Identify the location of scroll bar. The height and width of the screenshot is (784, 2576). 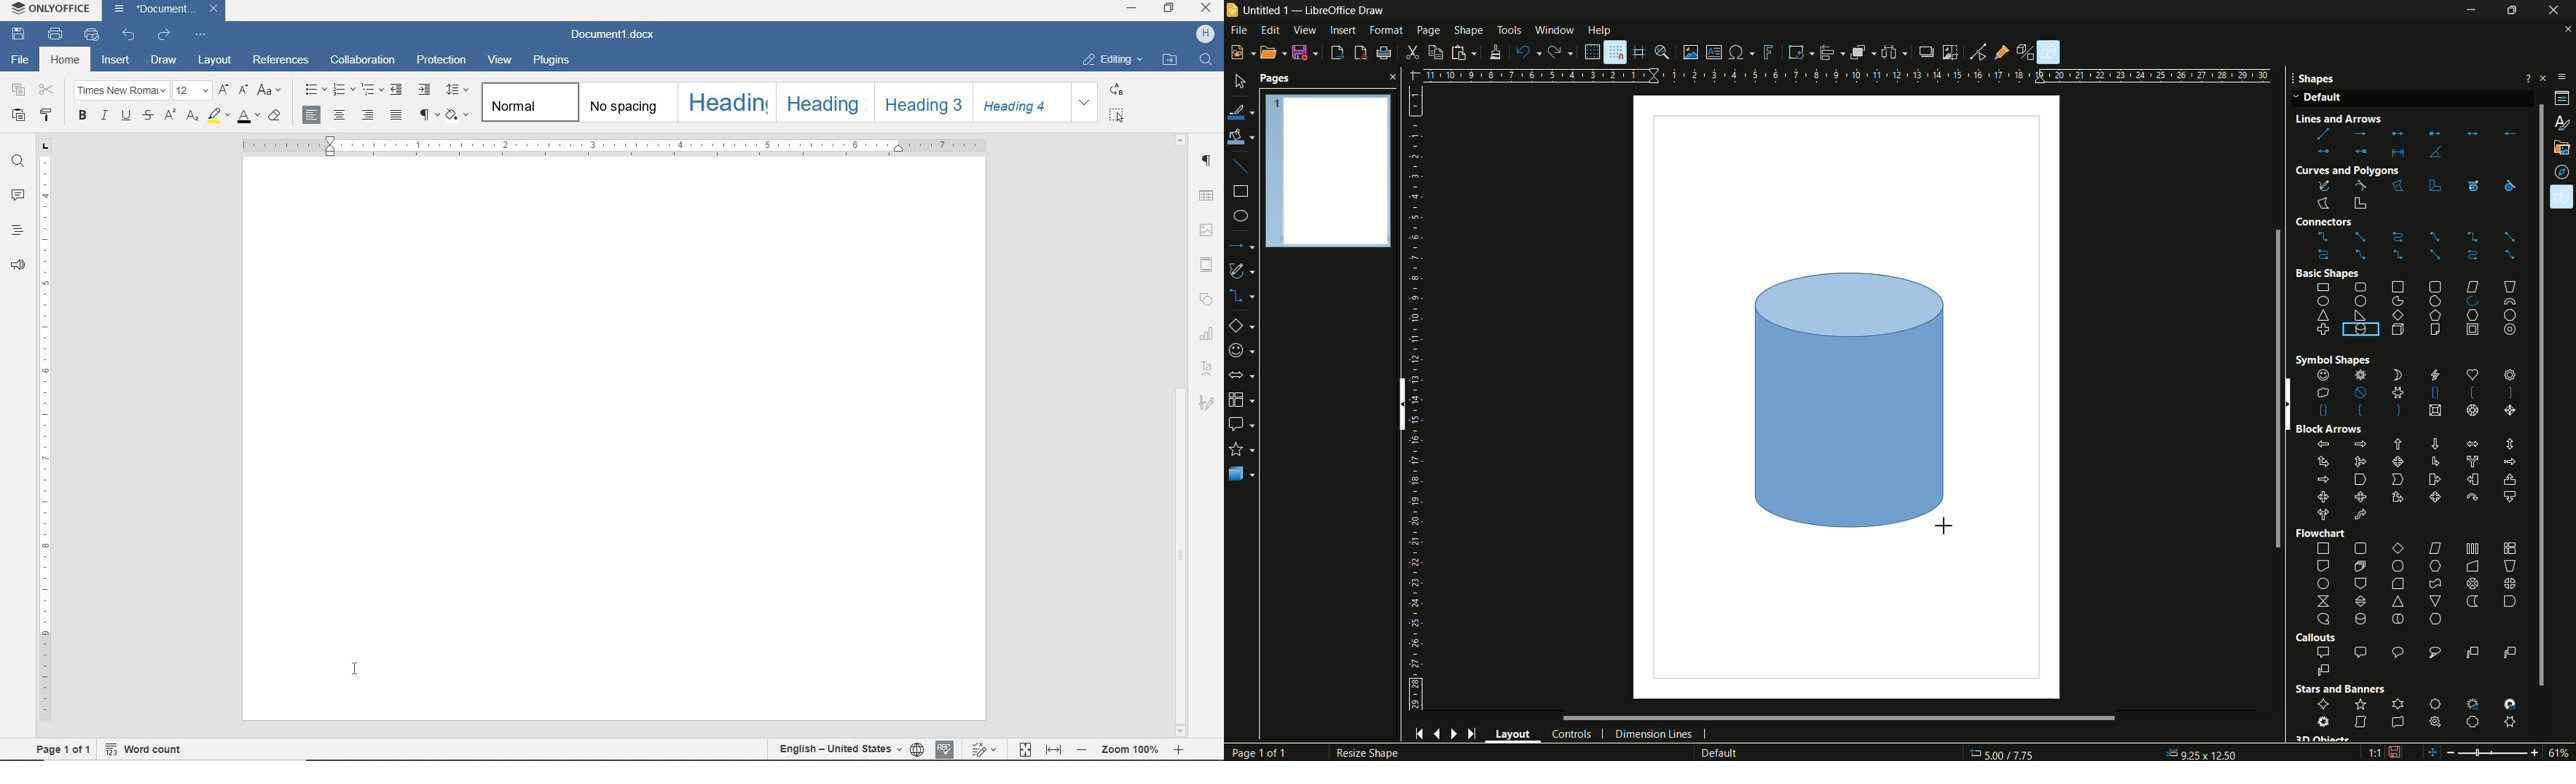
(2534, 393).